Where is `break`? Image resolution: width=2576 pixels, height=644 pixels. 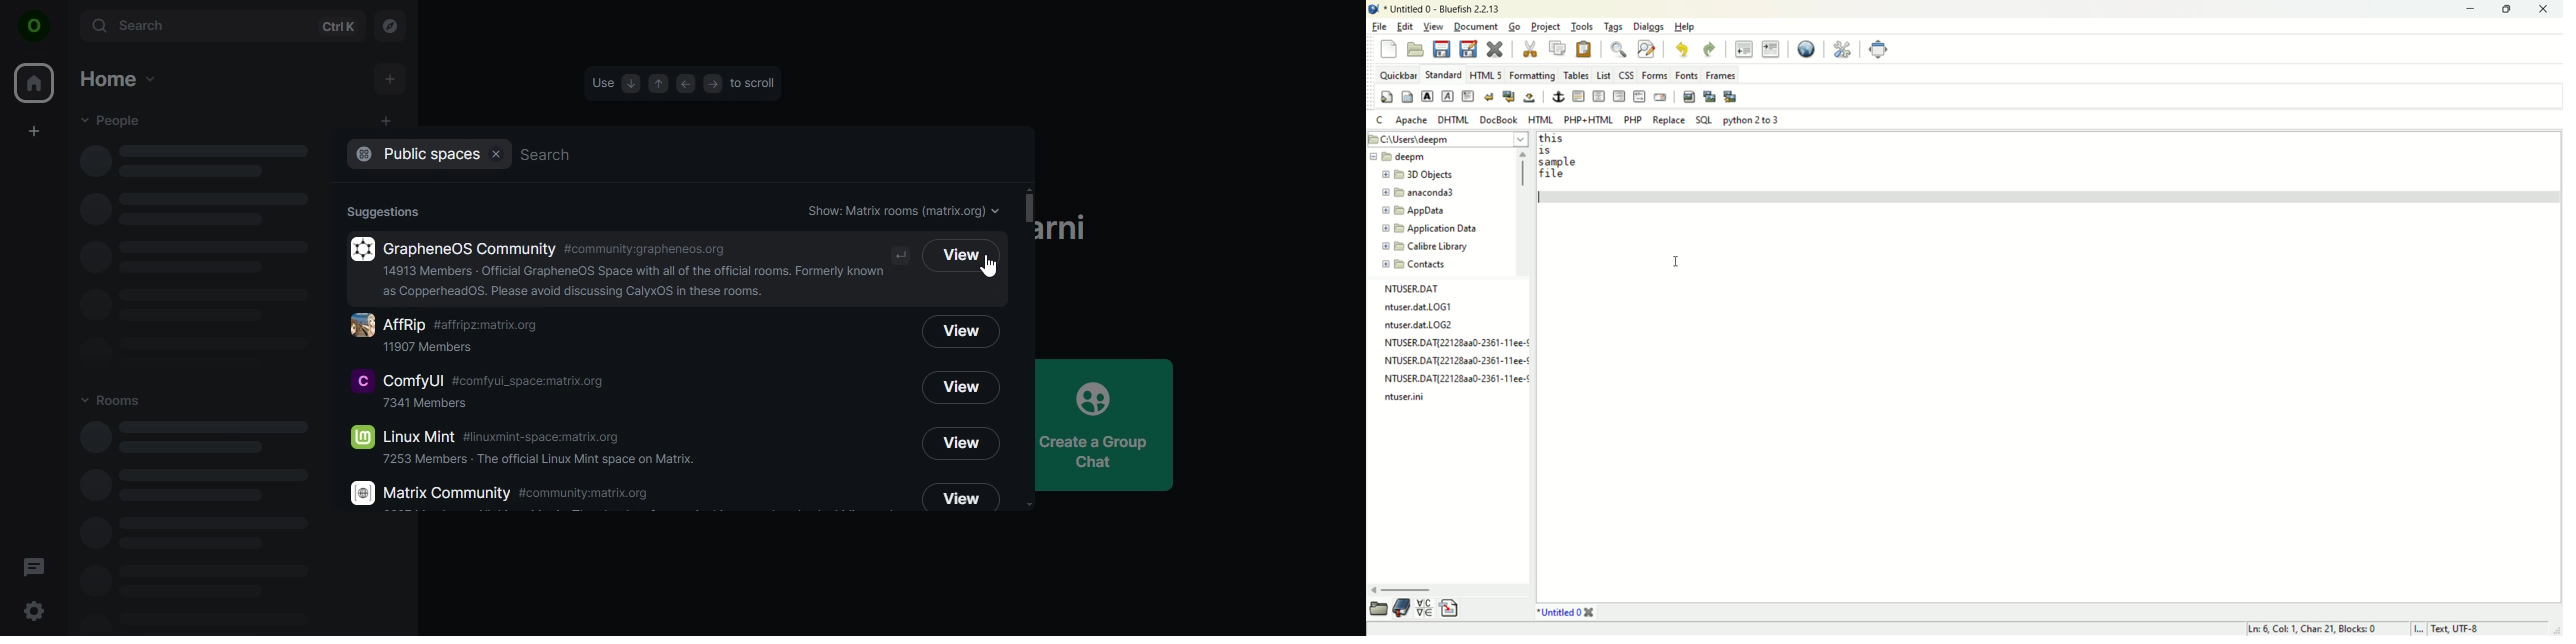 break is located at coordinates (1489, 96).